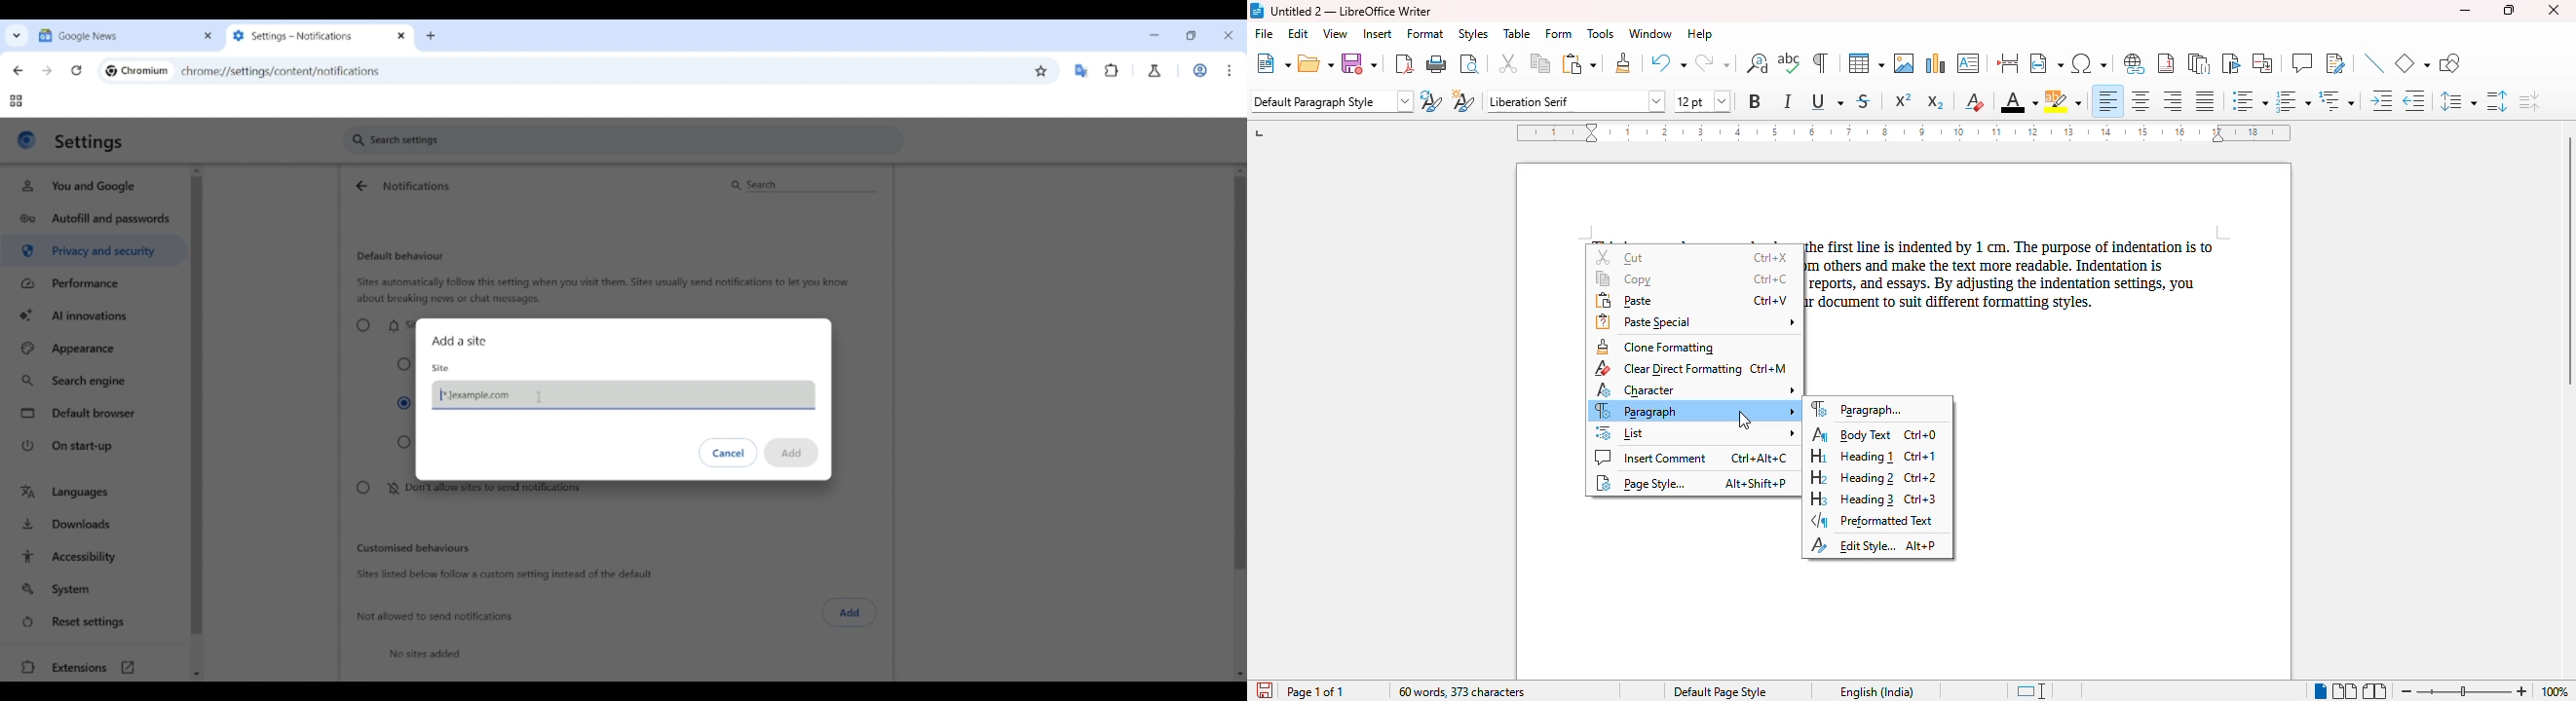 The width and height of the screenshot is (2576, 728). Describe the element at coordinates (1668, 62) in the screenshot. I see `undo` at that location.